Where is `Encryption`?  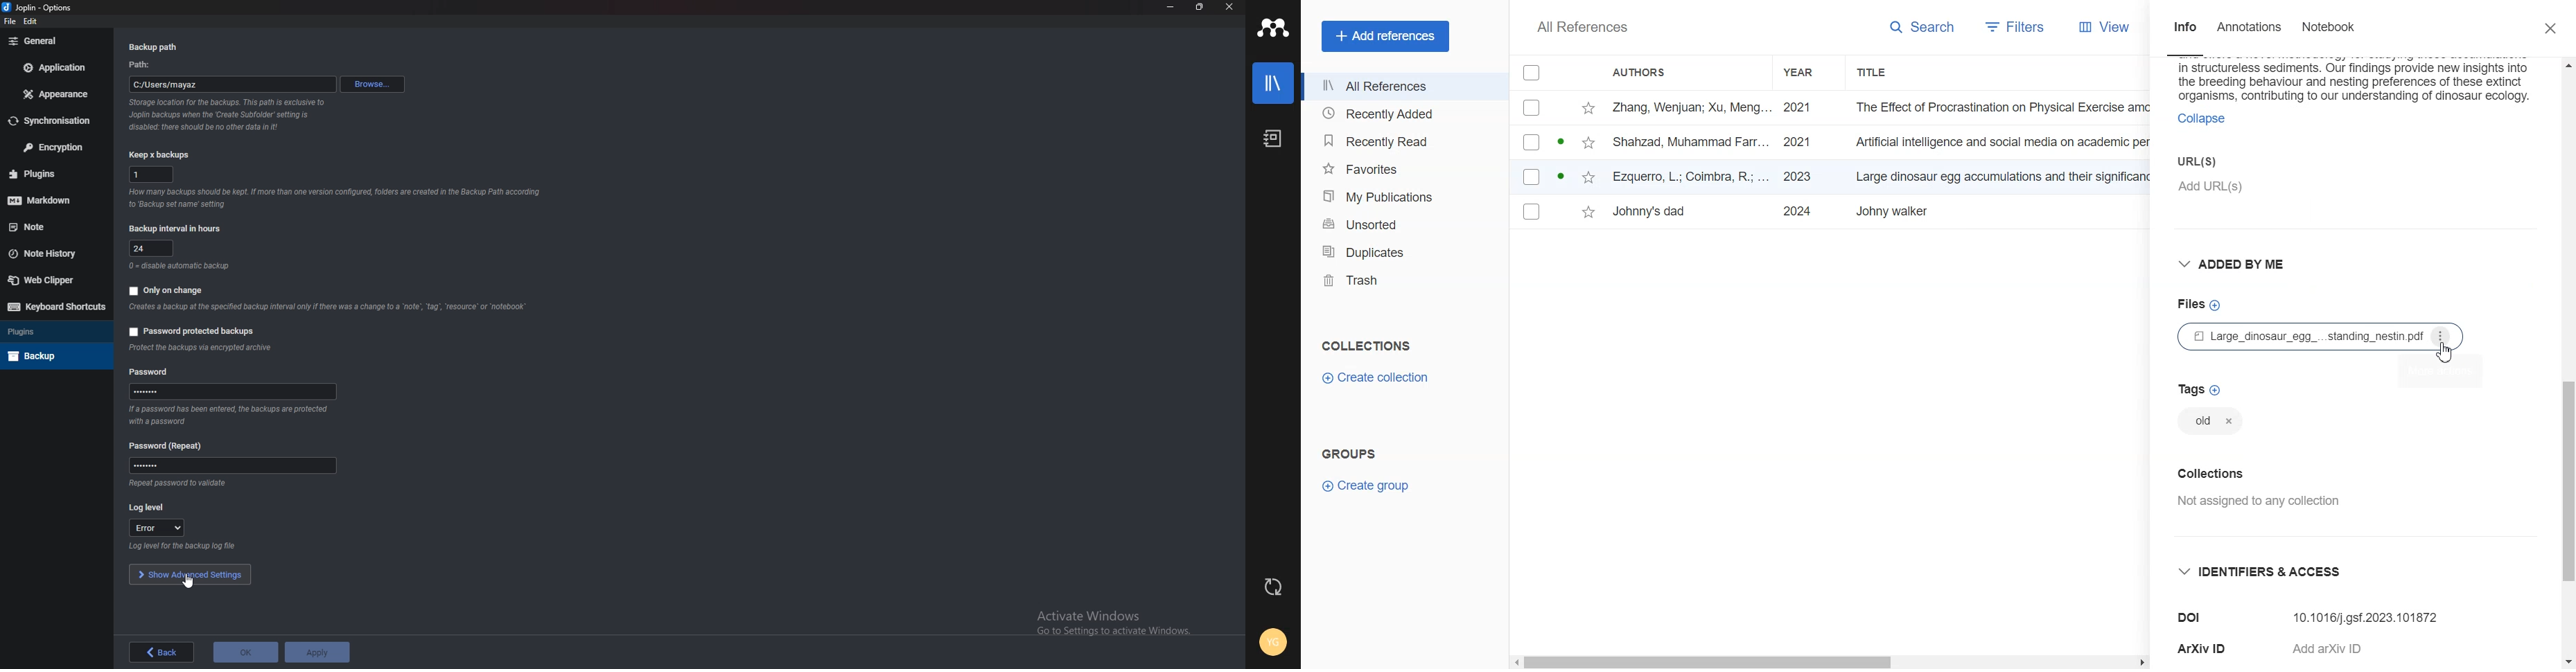
Encryption is located at coordinates (53, 147).